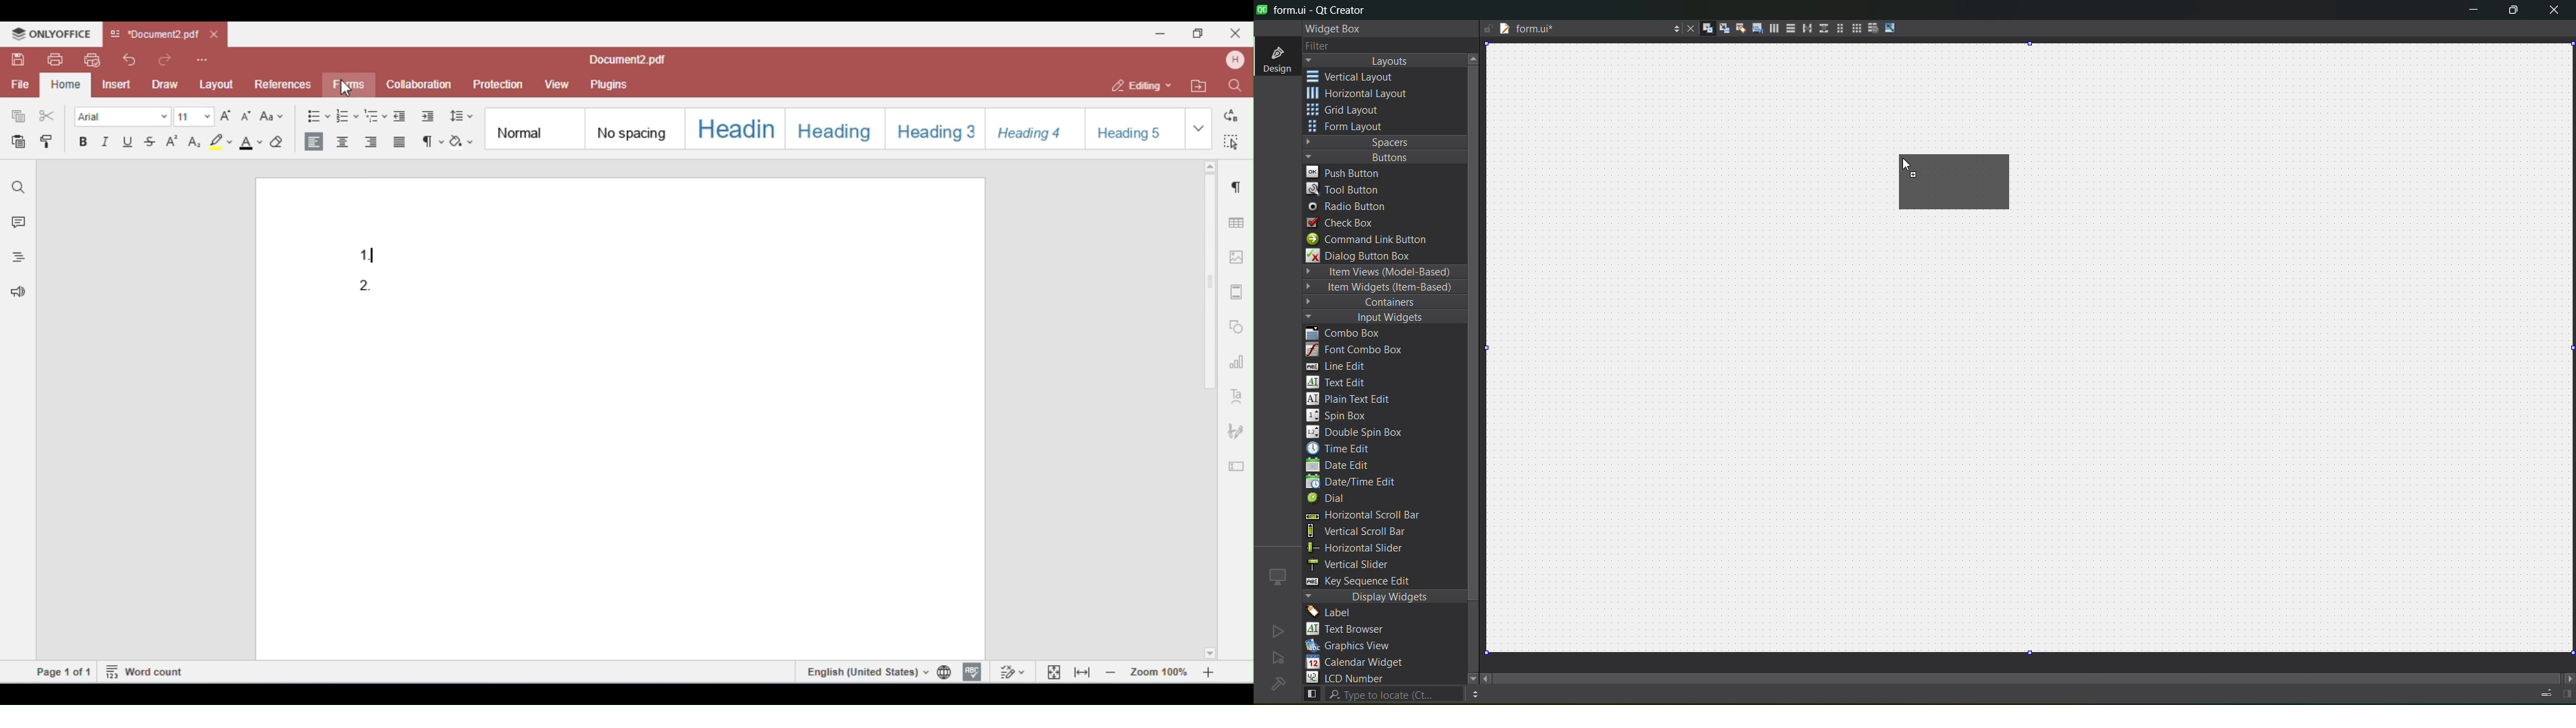 The width and height of the screenshot is (2576, 728). Describe the element at coordinates (1382, 288) in the screenshot. I see `item widgets` at that location.